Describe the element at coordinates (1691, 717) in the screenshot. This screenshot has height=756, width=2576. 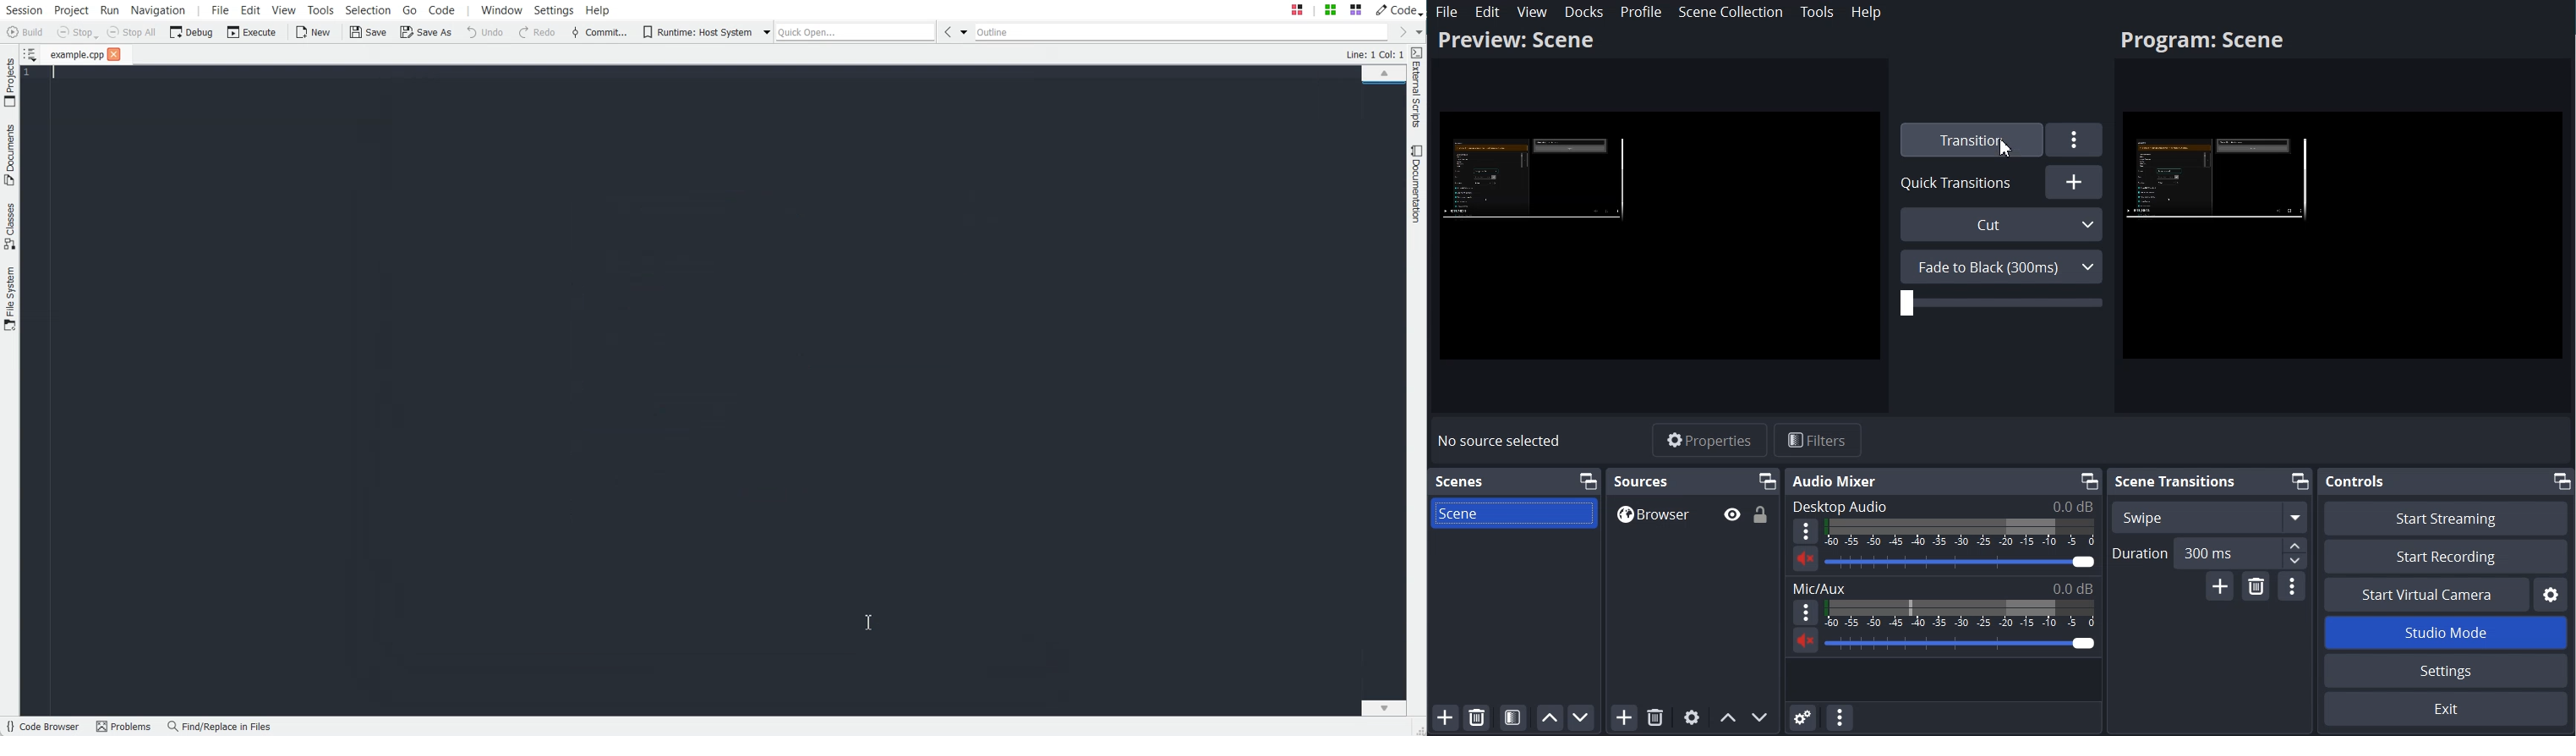
I see `Open Source Properties` at that location.